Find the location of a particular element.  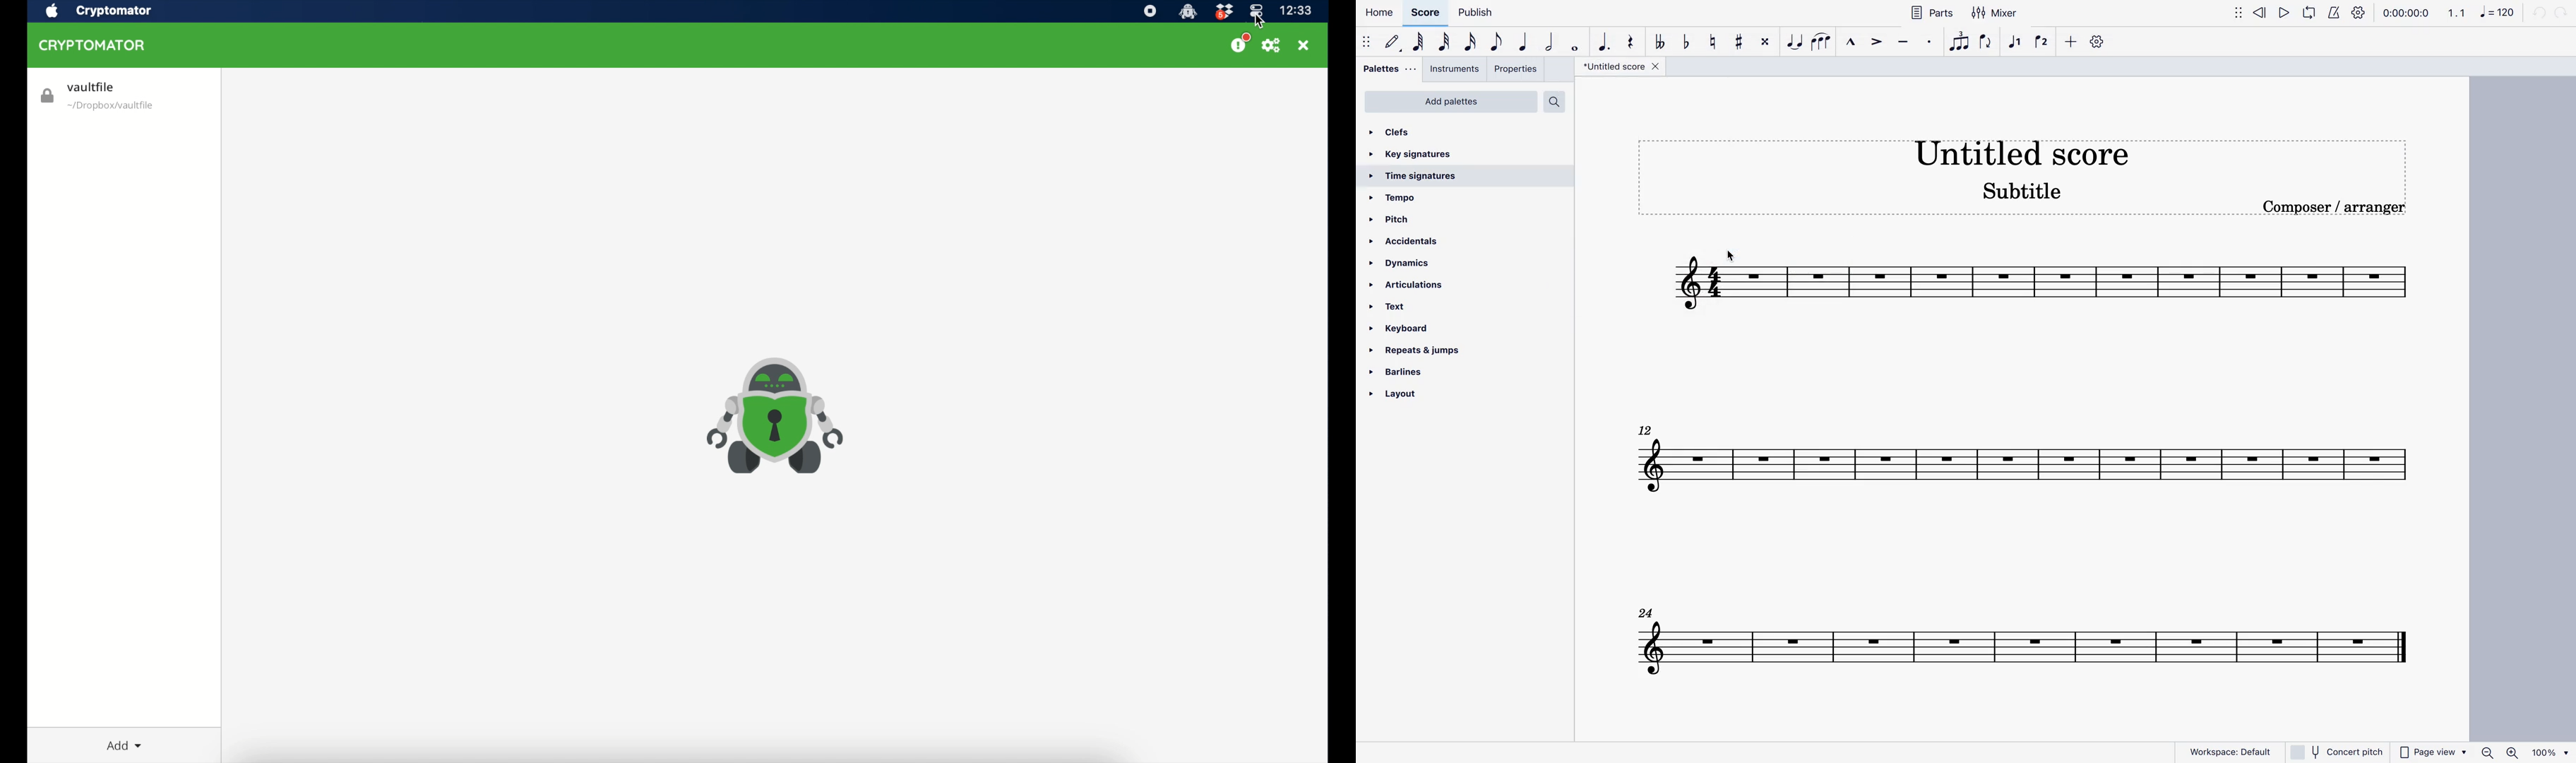

close is located at coordinates (1659, 68).